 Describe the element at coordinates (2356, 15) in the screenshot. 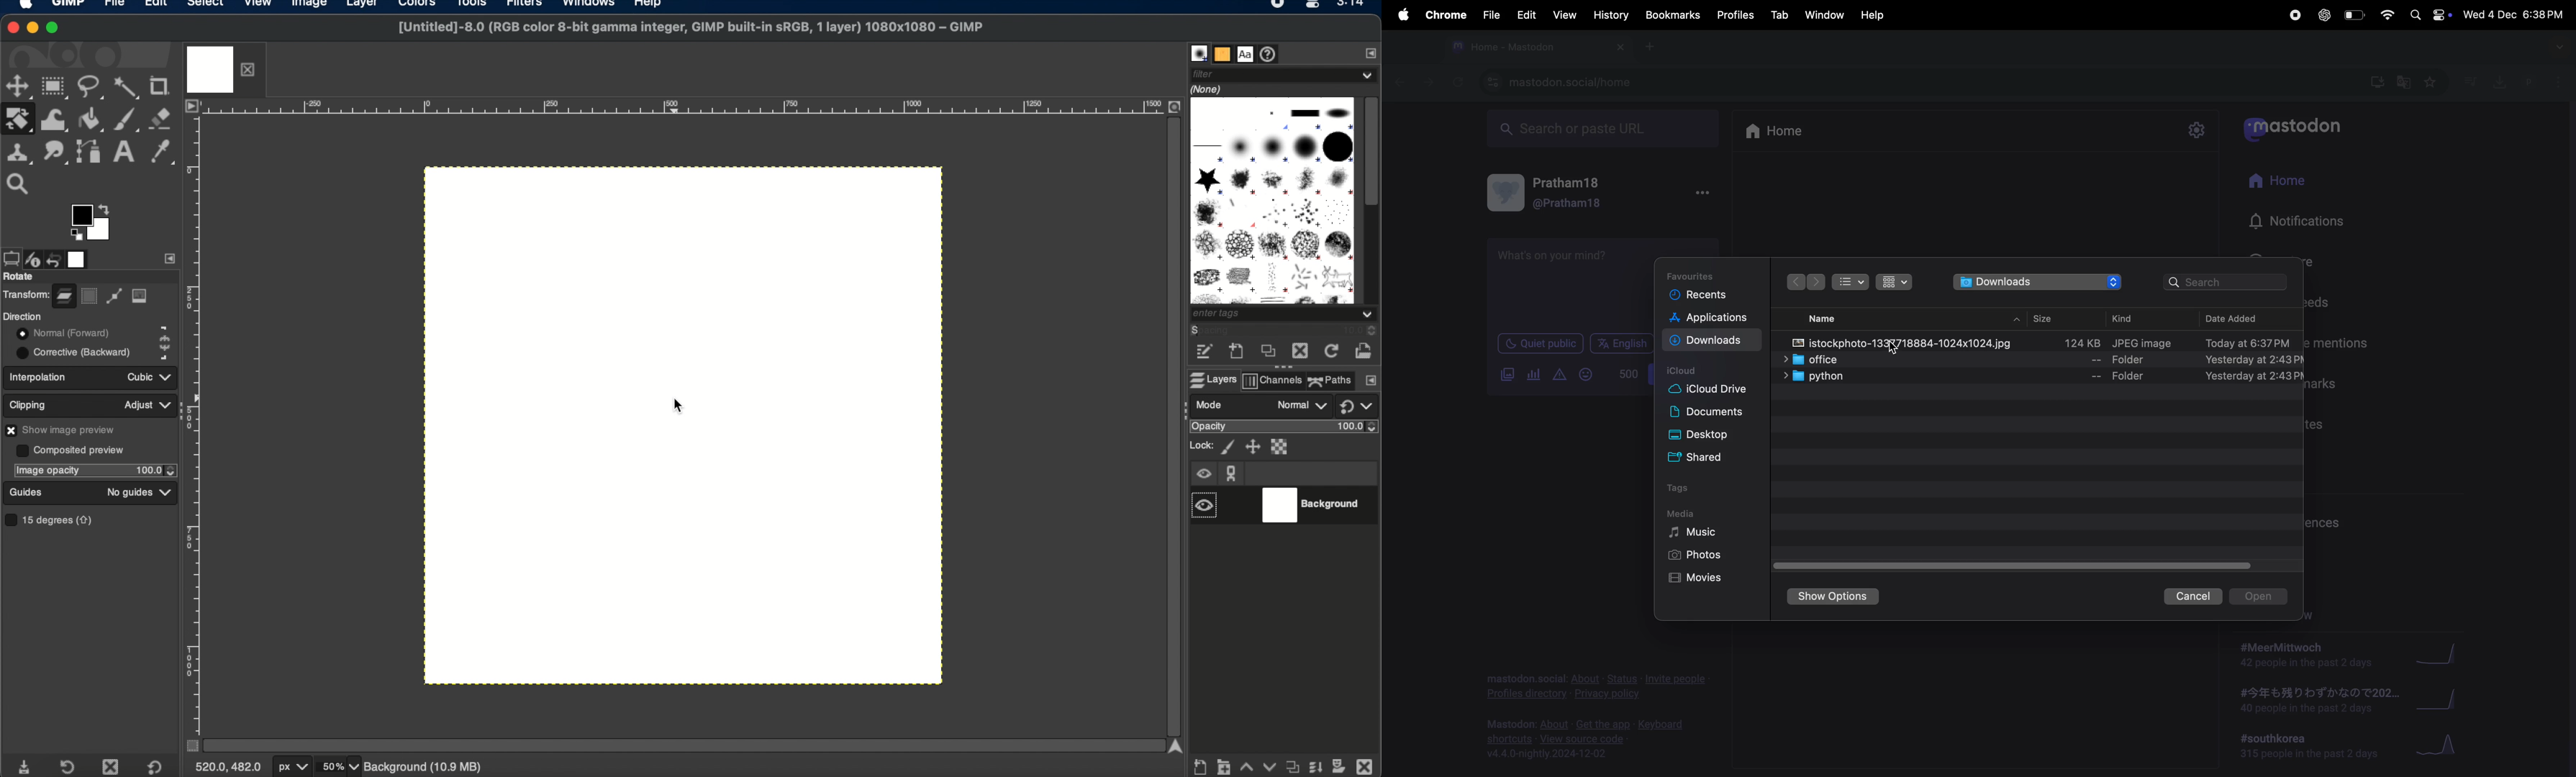

I see `battery` at that location.